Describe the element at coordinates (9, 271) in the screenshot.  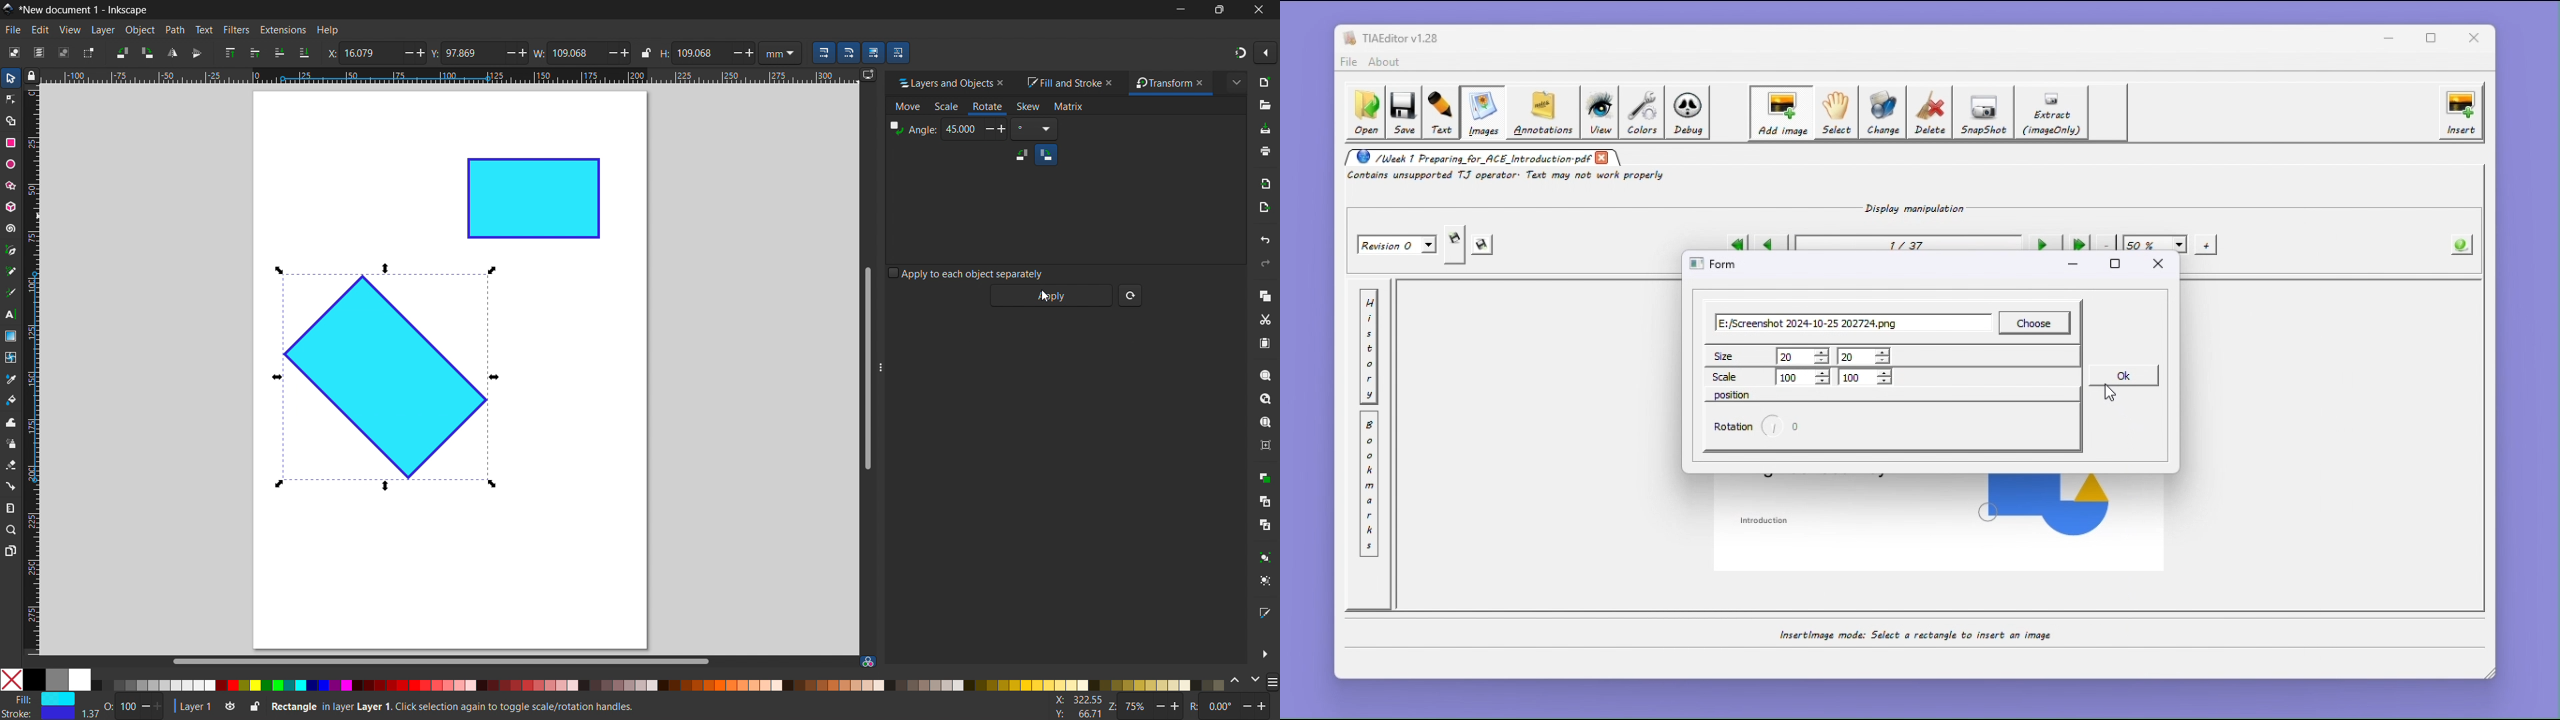
I see `pencil tool` at that location.